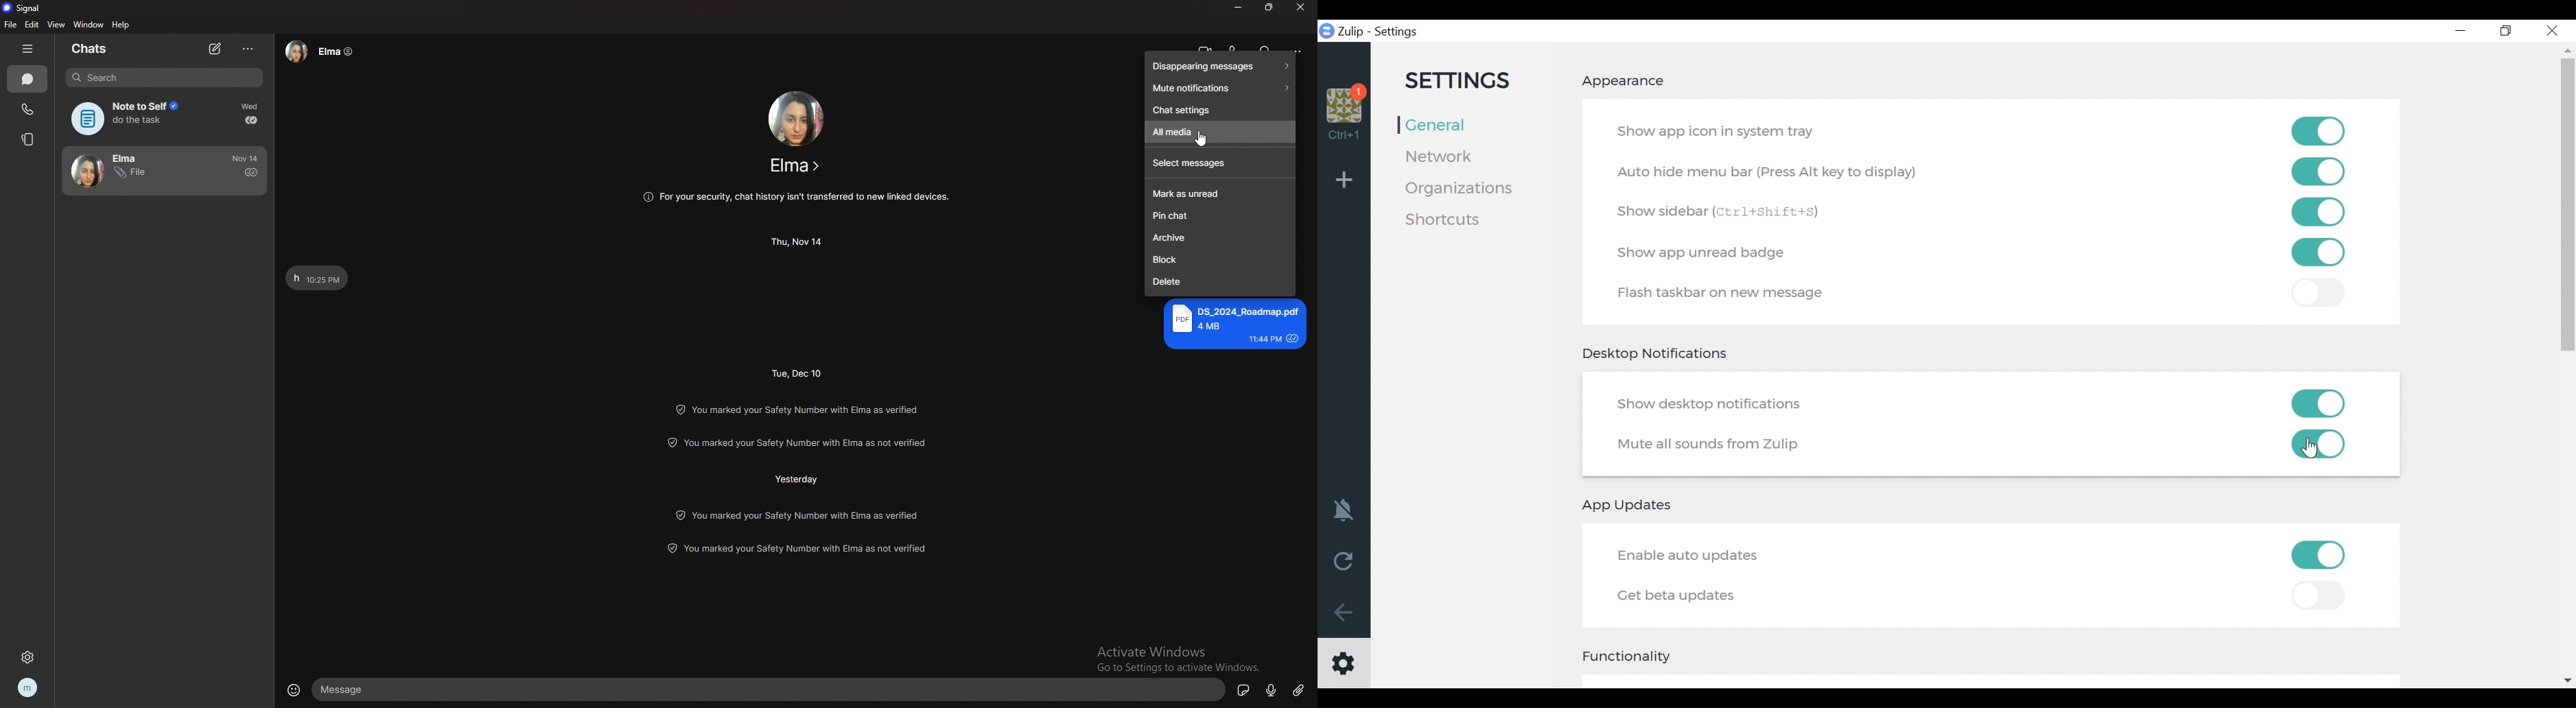 This screenshot has width=2576, height=728. I want to click on App updates, so click(1630, 505).